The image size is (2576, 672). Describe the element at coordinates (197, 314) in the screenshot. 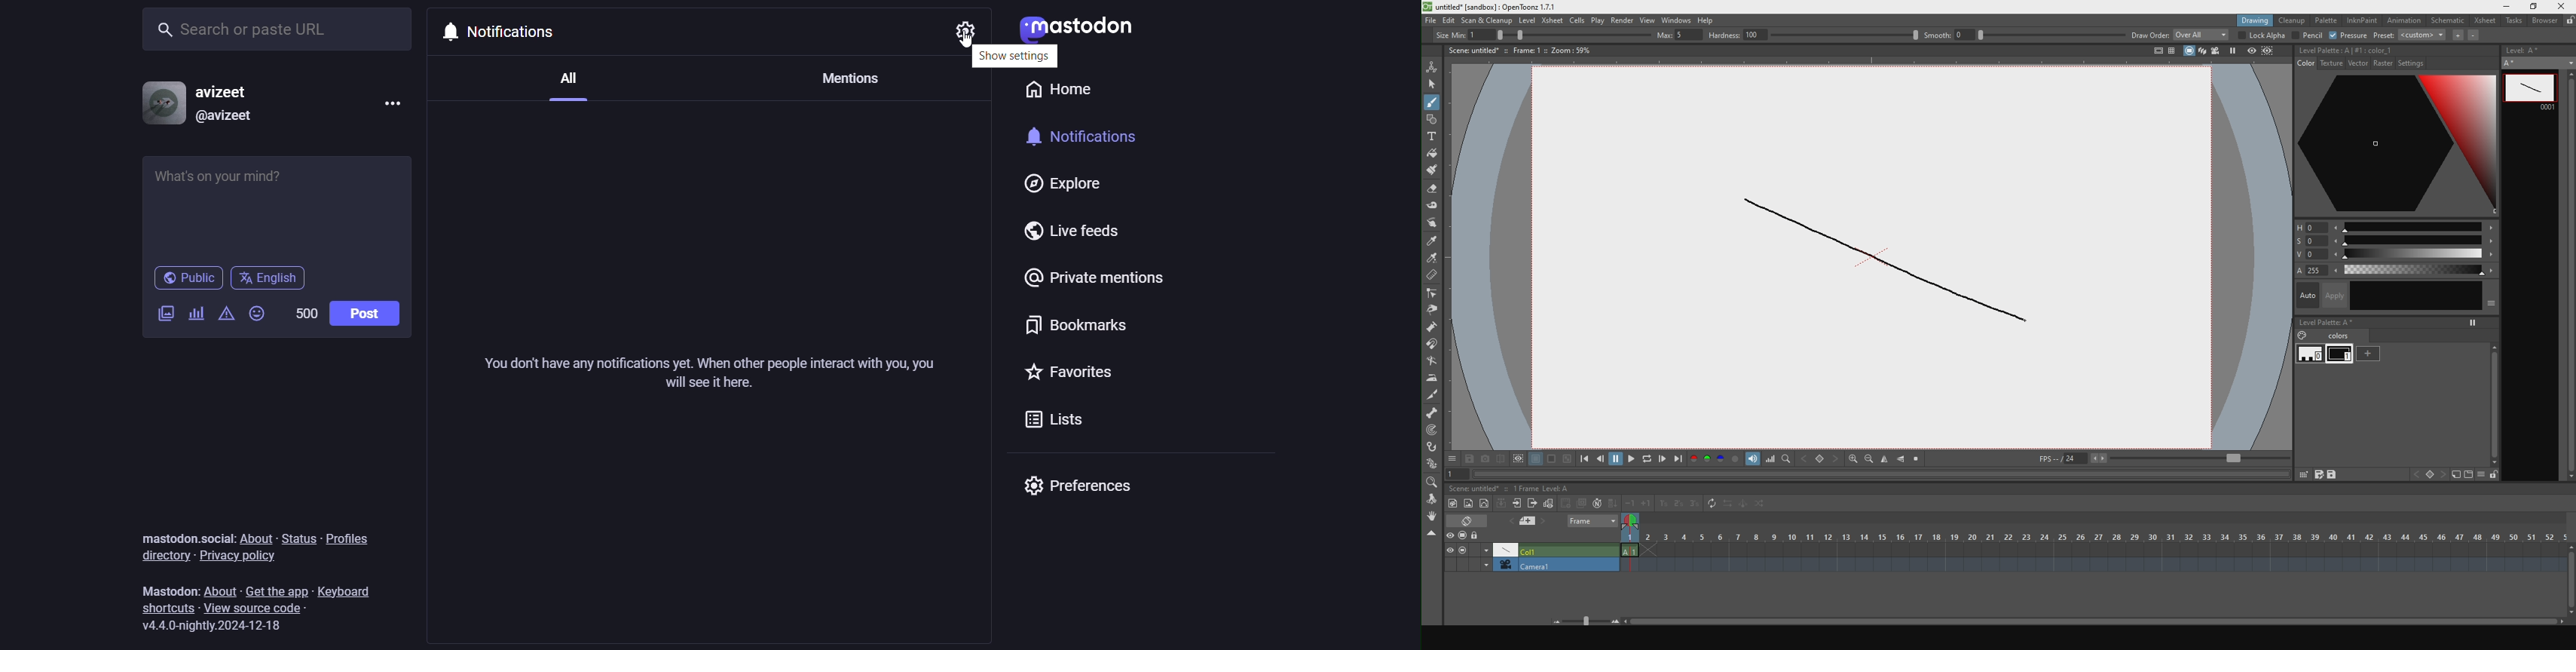

I see `add poll` at that location.